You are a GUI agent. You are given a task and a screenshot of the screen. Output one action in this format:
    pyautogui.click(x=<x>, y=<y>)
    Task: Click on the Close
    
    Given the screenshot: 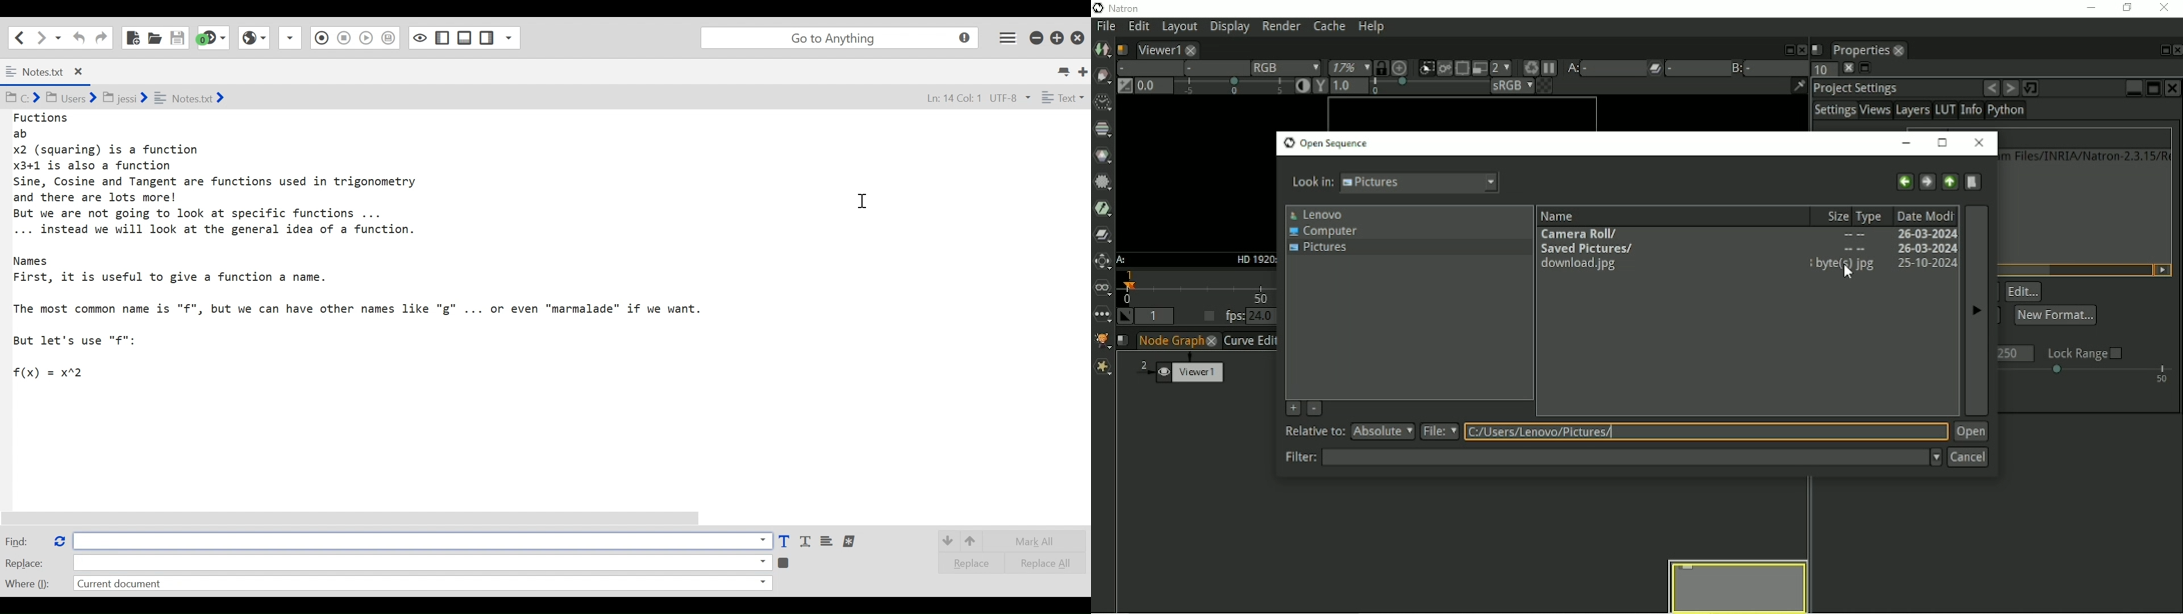 What is the action you would take?
    pyautogui.click(x=1080, y=35)
    